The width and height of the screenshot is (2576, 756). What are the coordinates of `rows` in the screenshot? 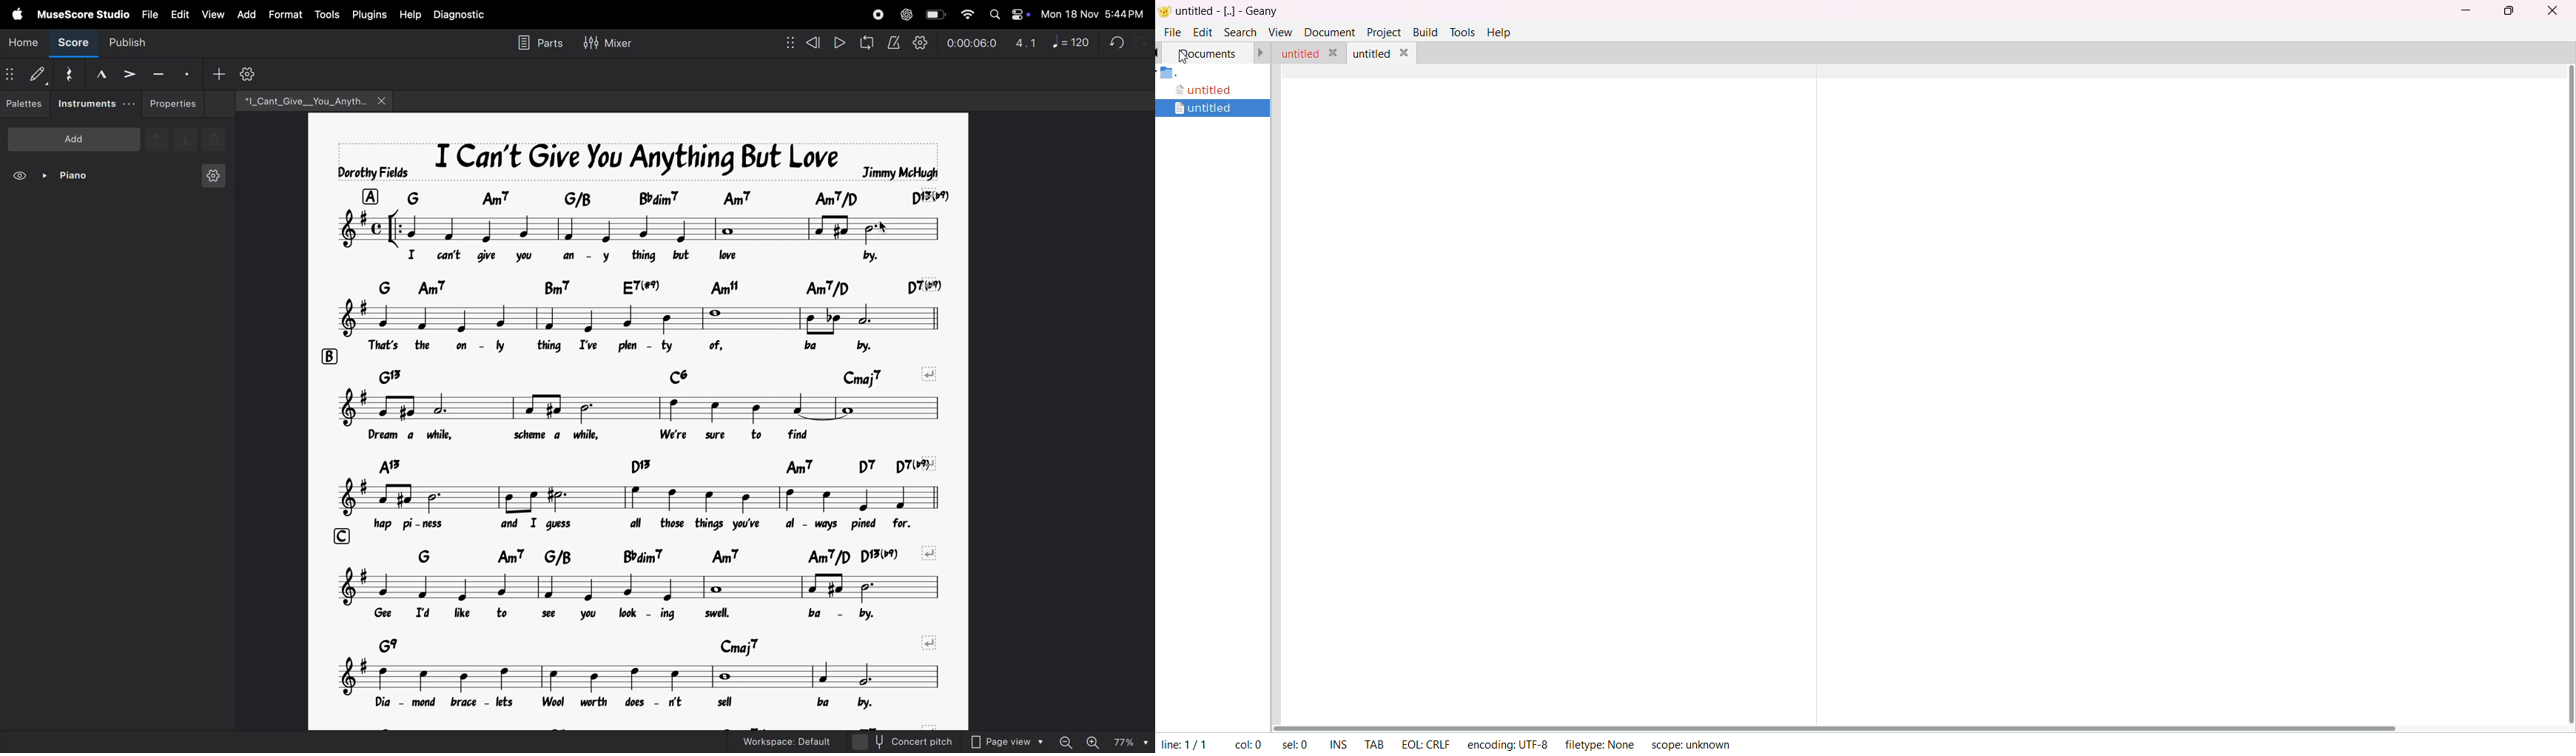 It's located at (328, 355).